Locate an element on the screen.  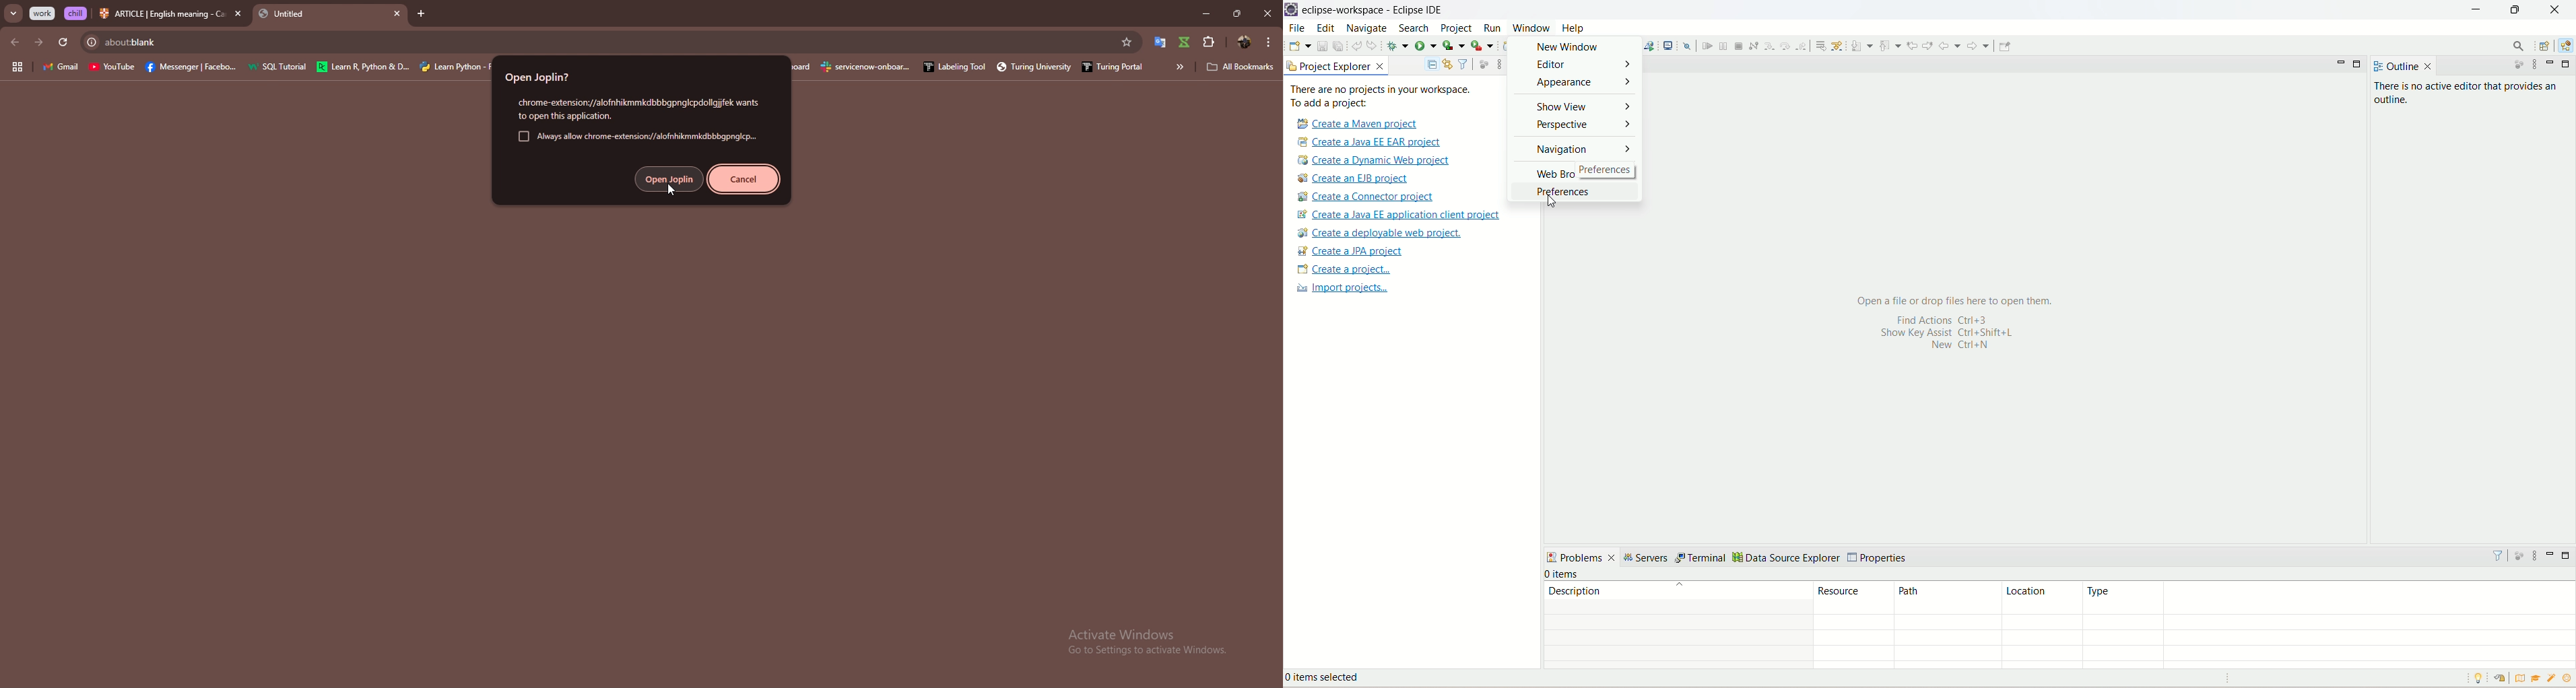
profile is located at coordinates (1245, 42).